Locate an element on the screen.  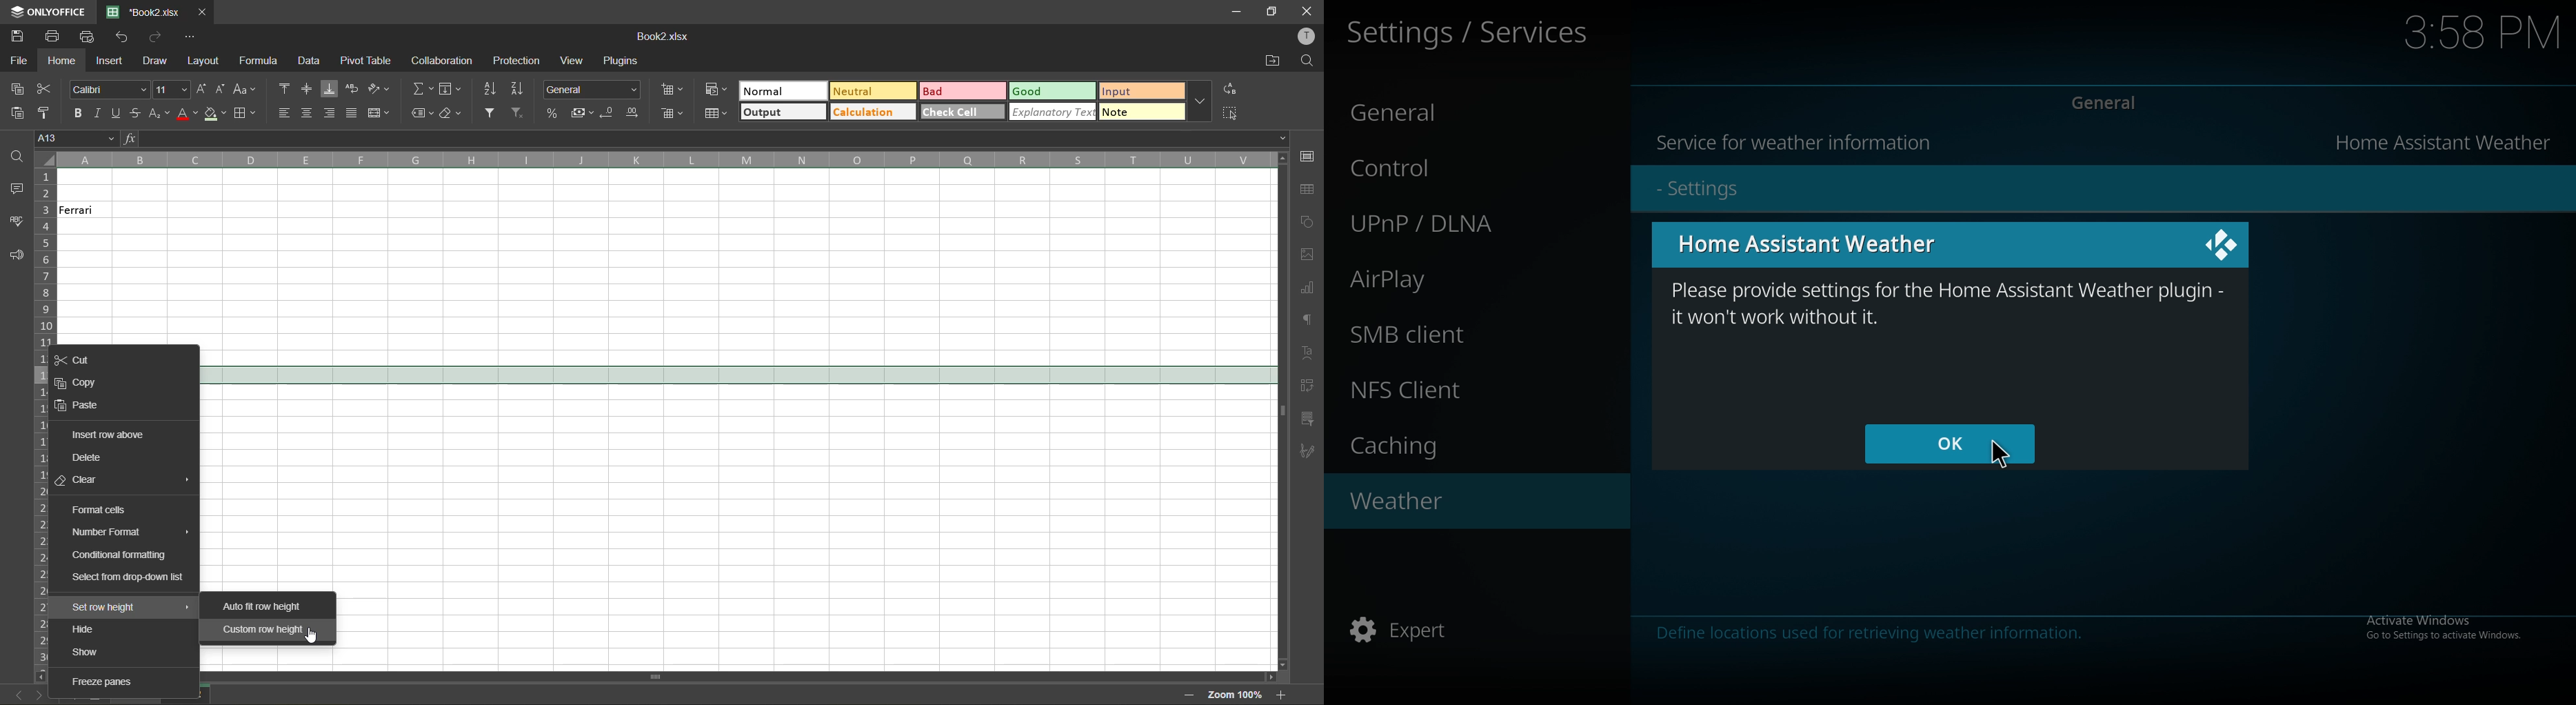
app name is located at coordinates (48, 12).